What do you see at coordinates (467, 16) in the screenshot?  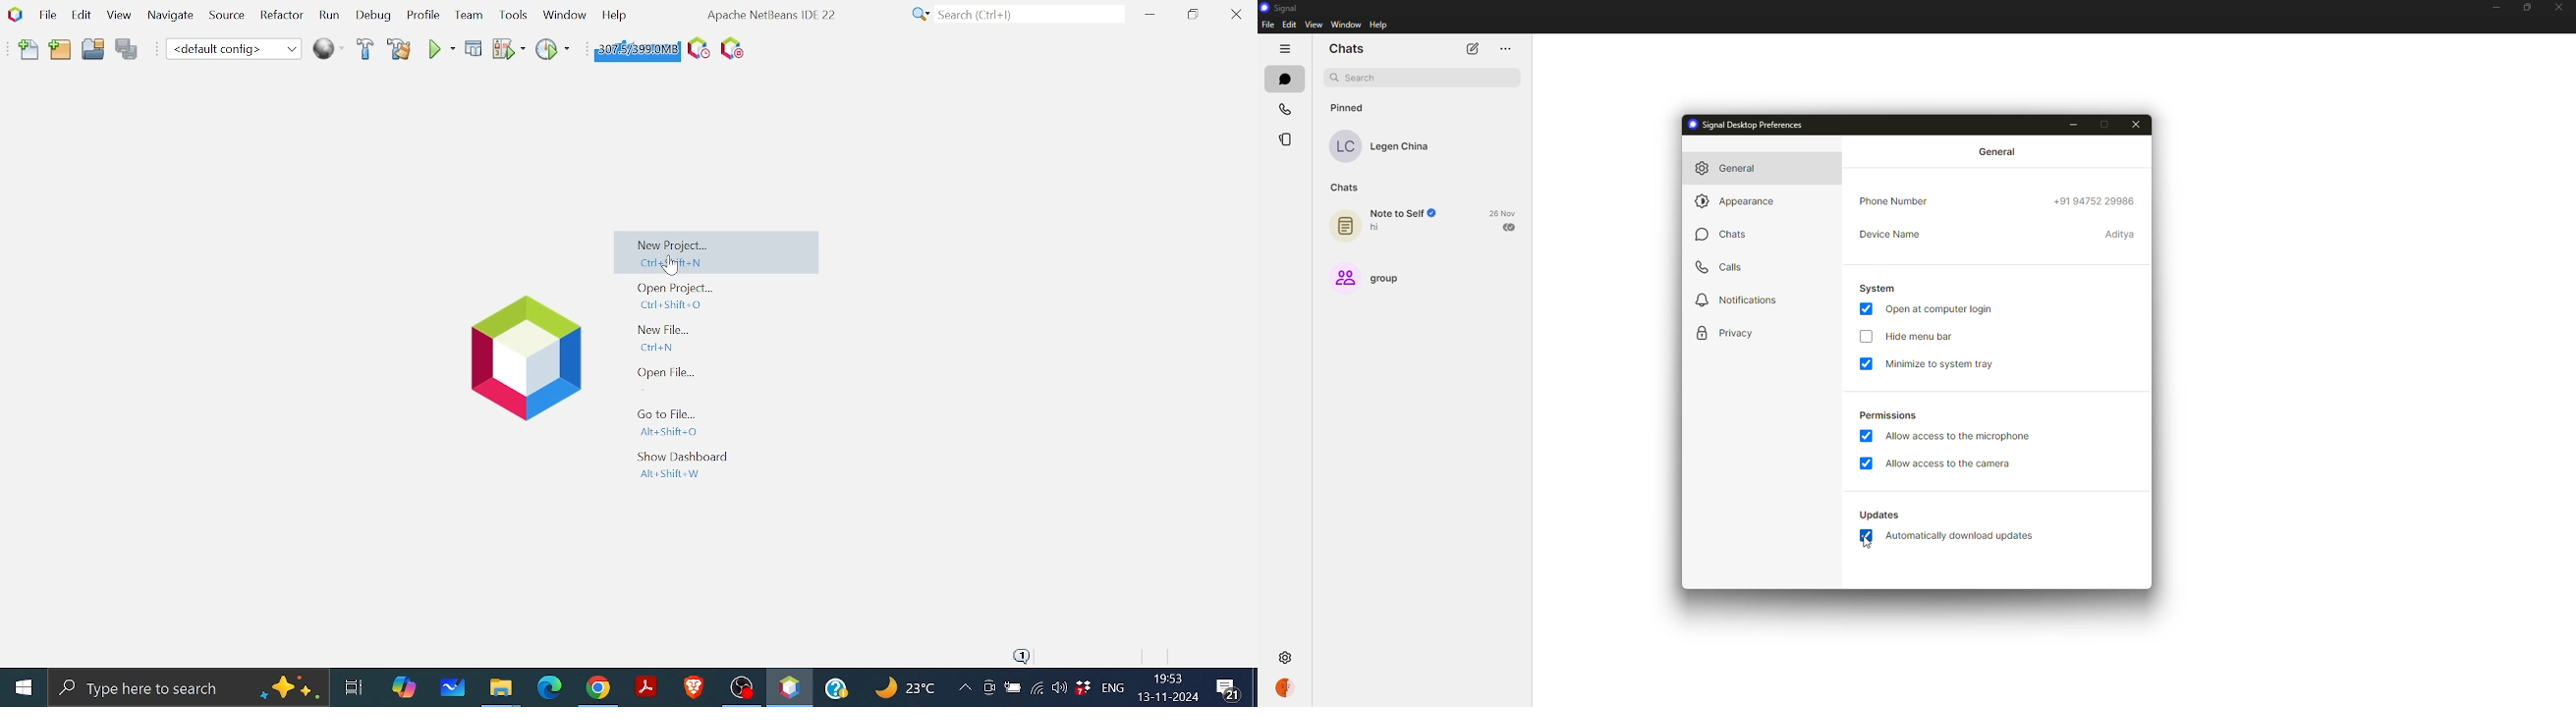 I see `Team` at bounding box center [467, 16].